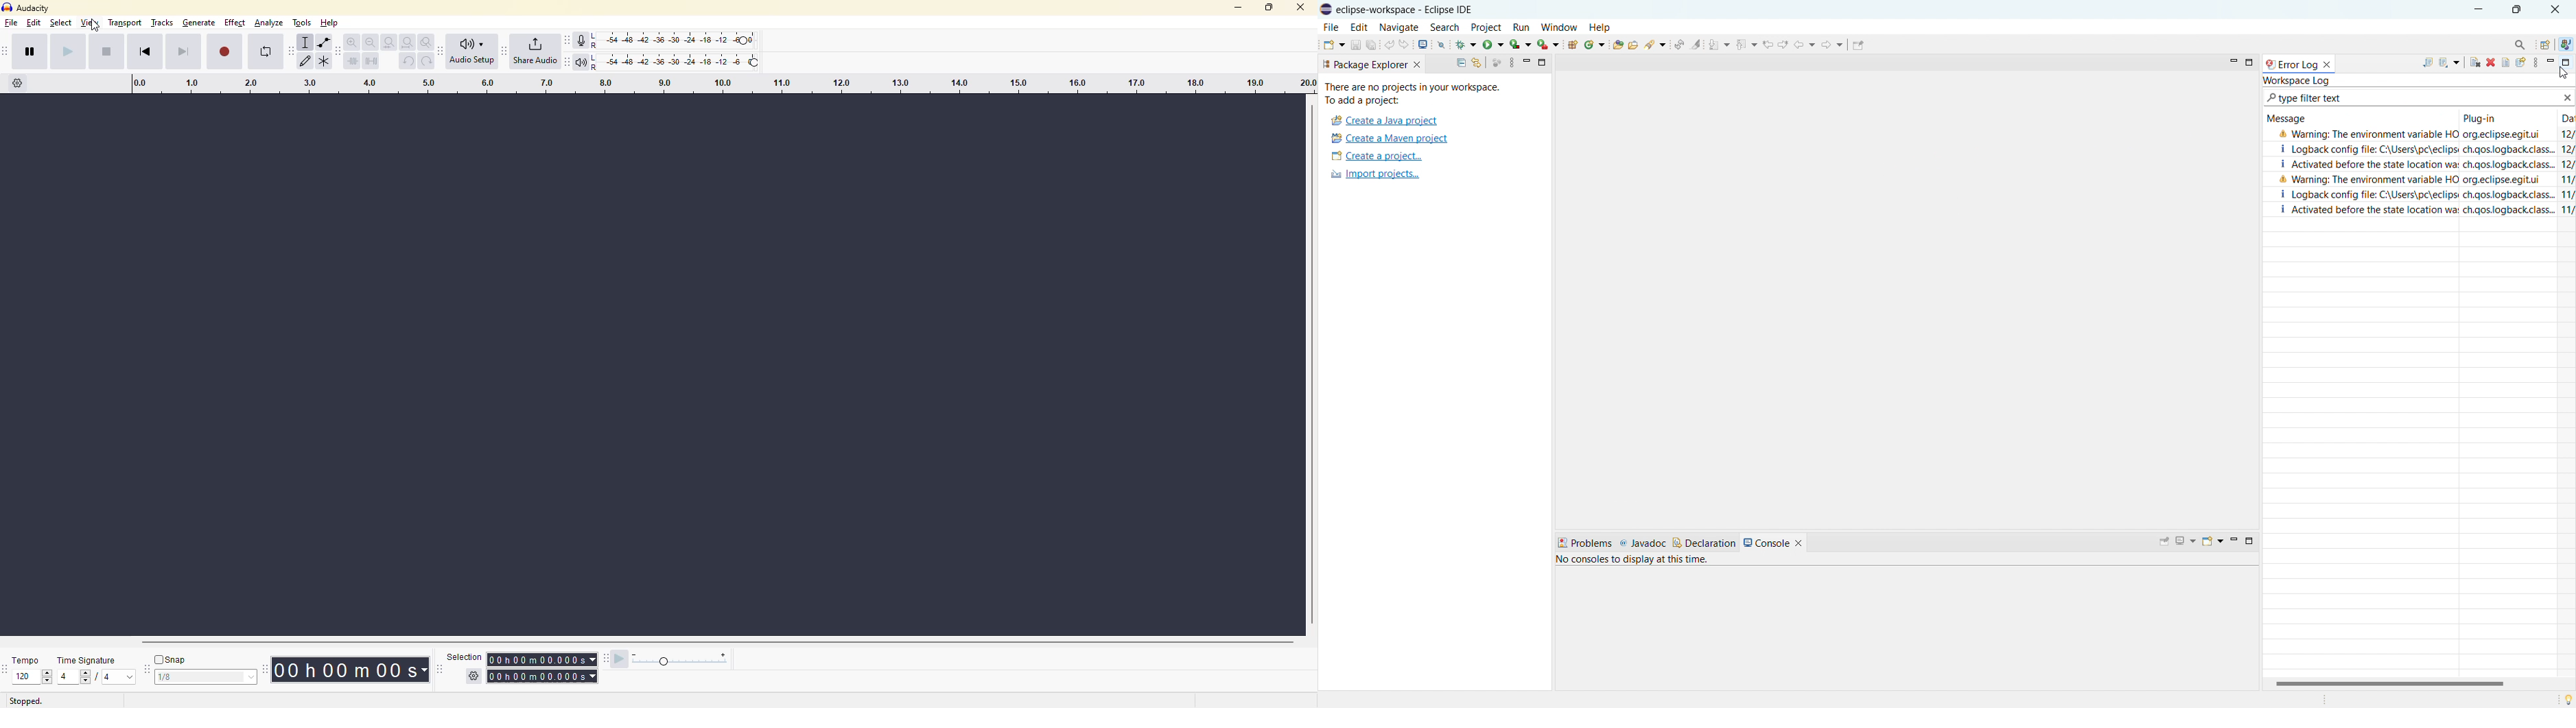 This screenshot has width=2576, height=728. Describe the element at coordinates (198, 23) in the screenshot. I see `generate` at that location.